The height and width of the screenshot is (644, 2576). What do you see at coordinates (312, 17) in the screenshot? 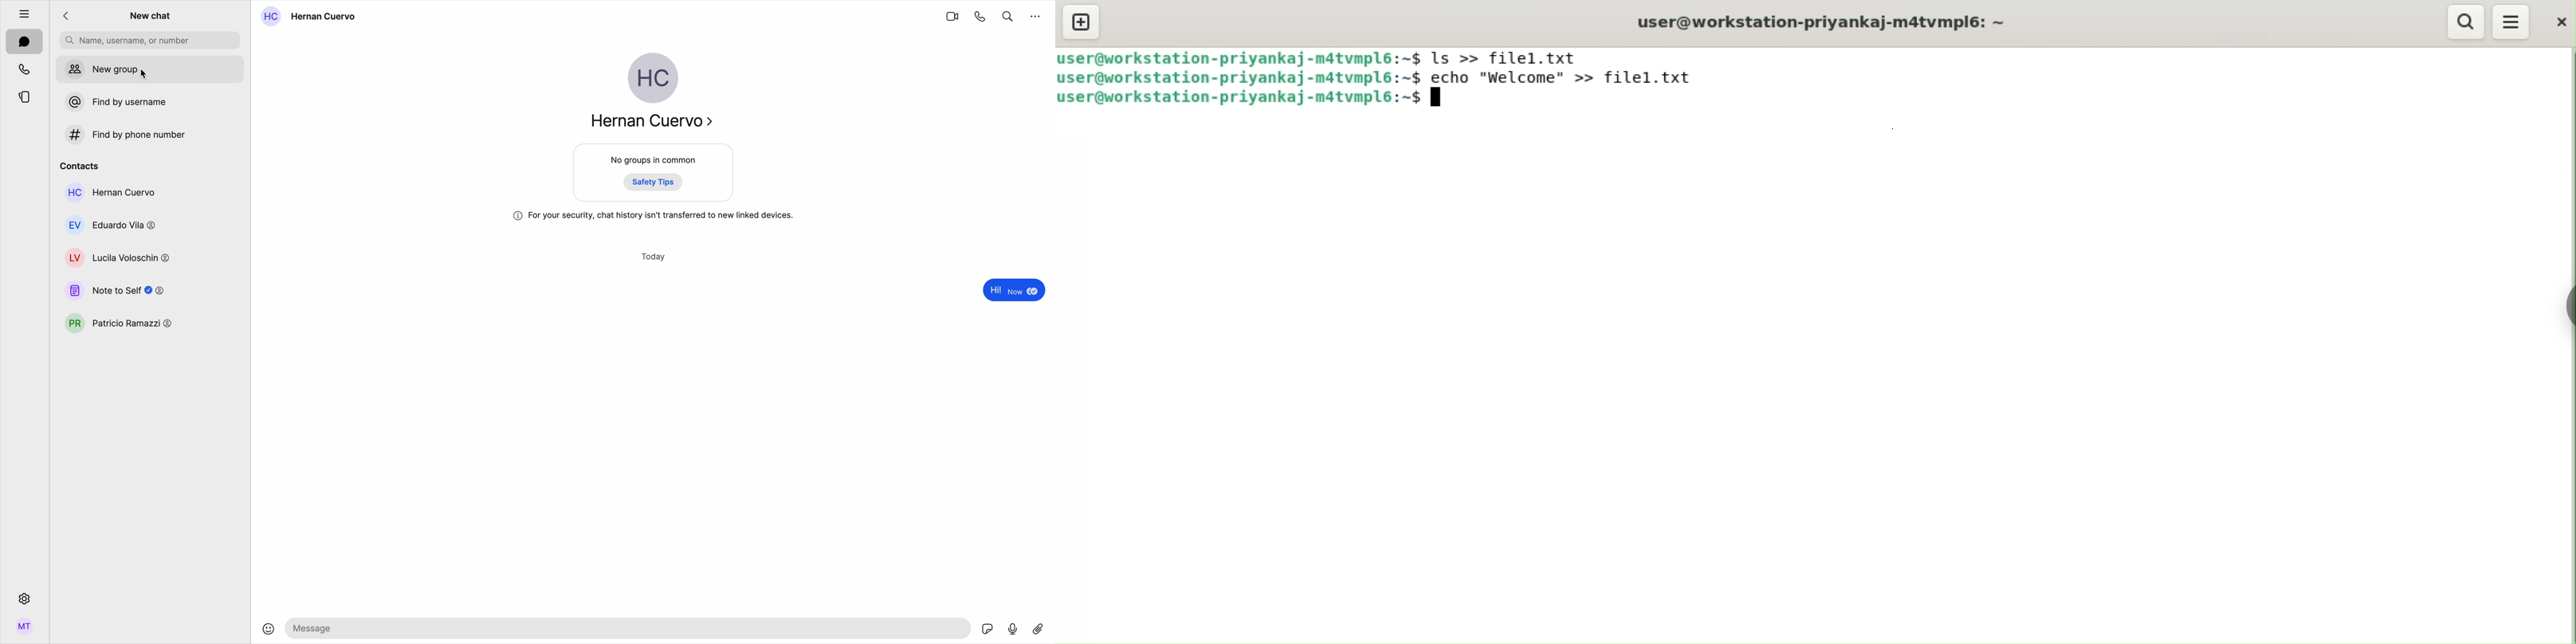
I see `Hernan Cuervo contact` at bounding box center [312, 17].